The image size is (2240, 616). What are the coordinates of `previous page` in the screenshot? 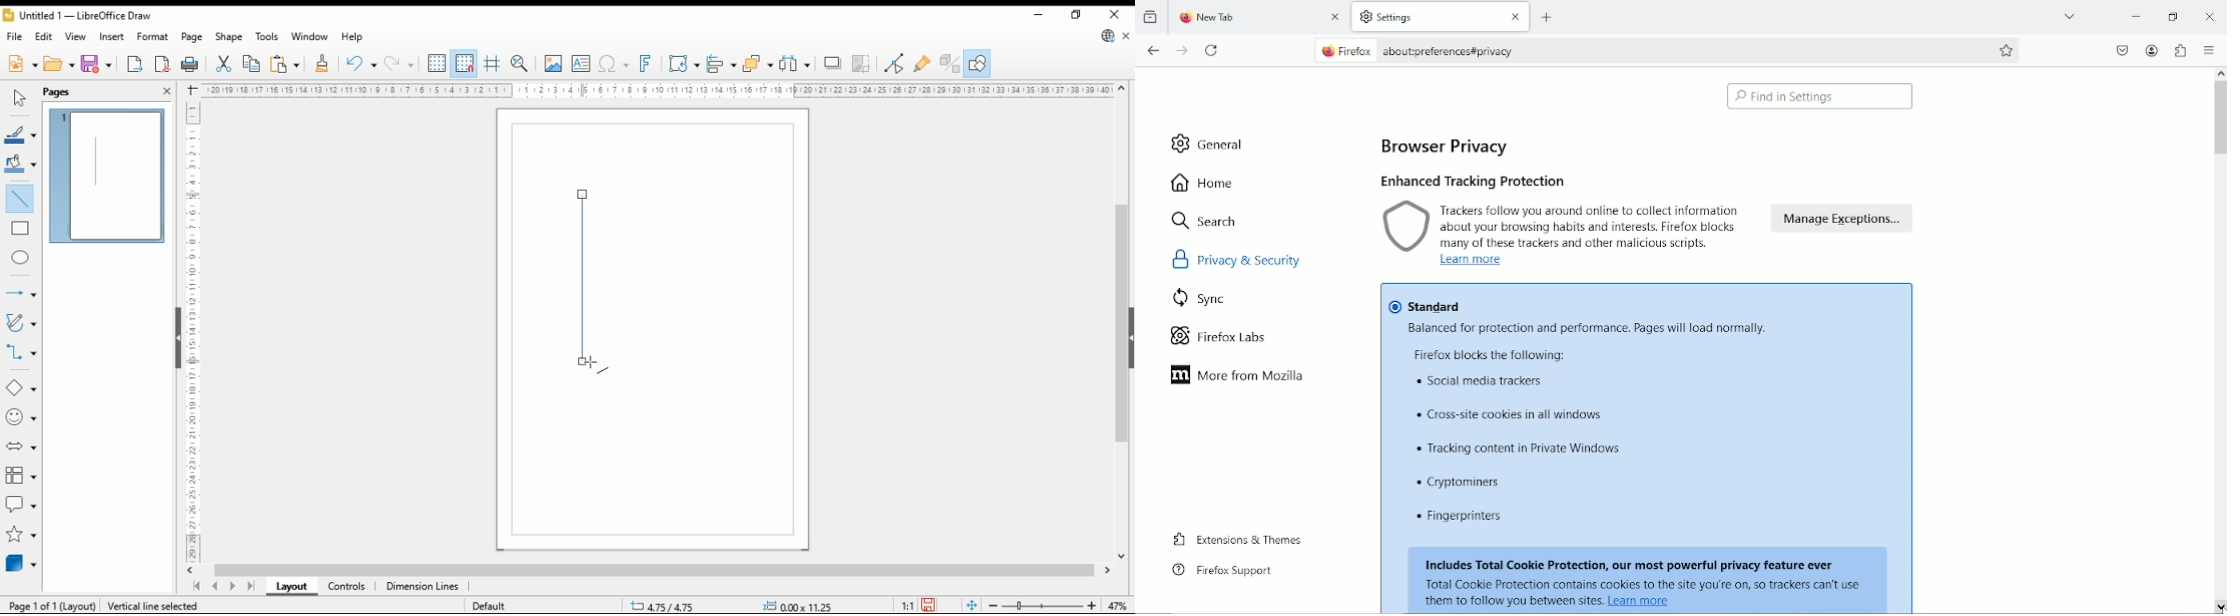 It's located at (215, 587).